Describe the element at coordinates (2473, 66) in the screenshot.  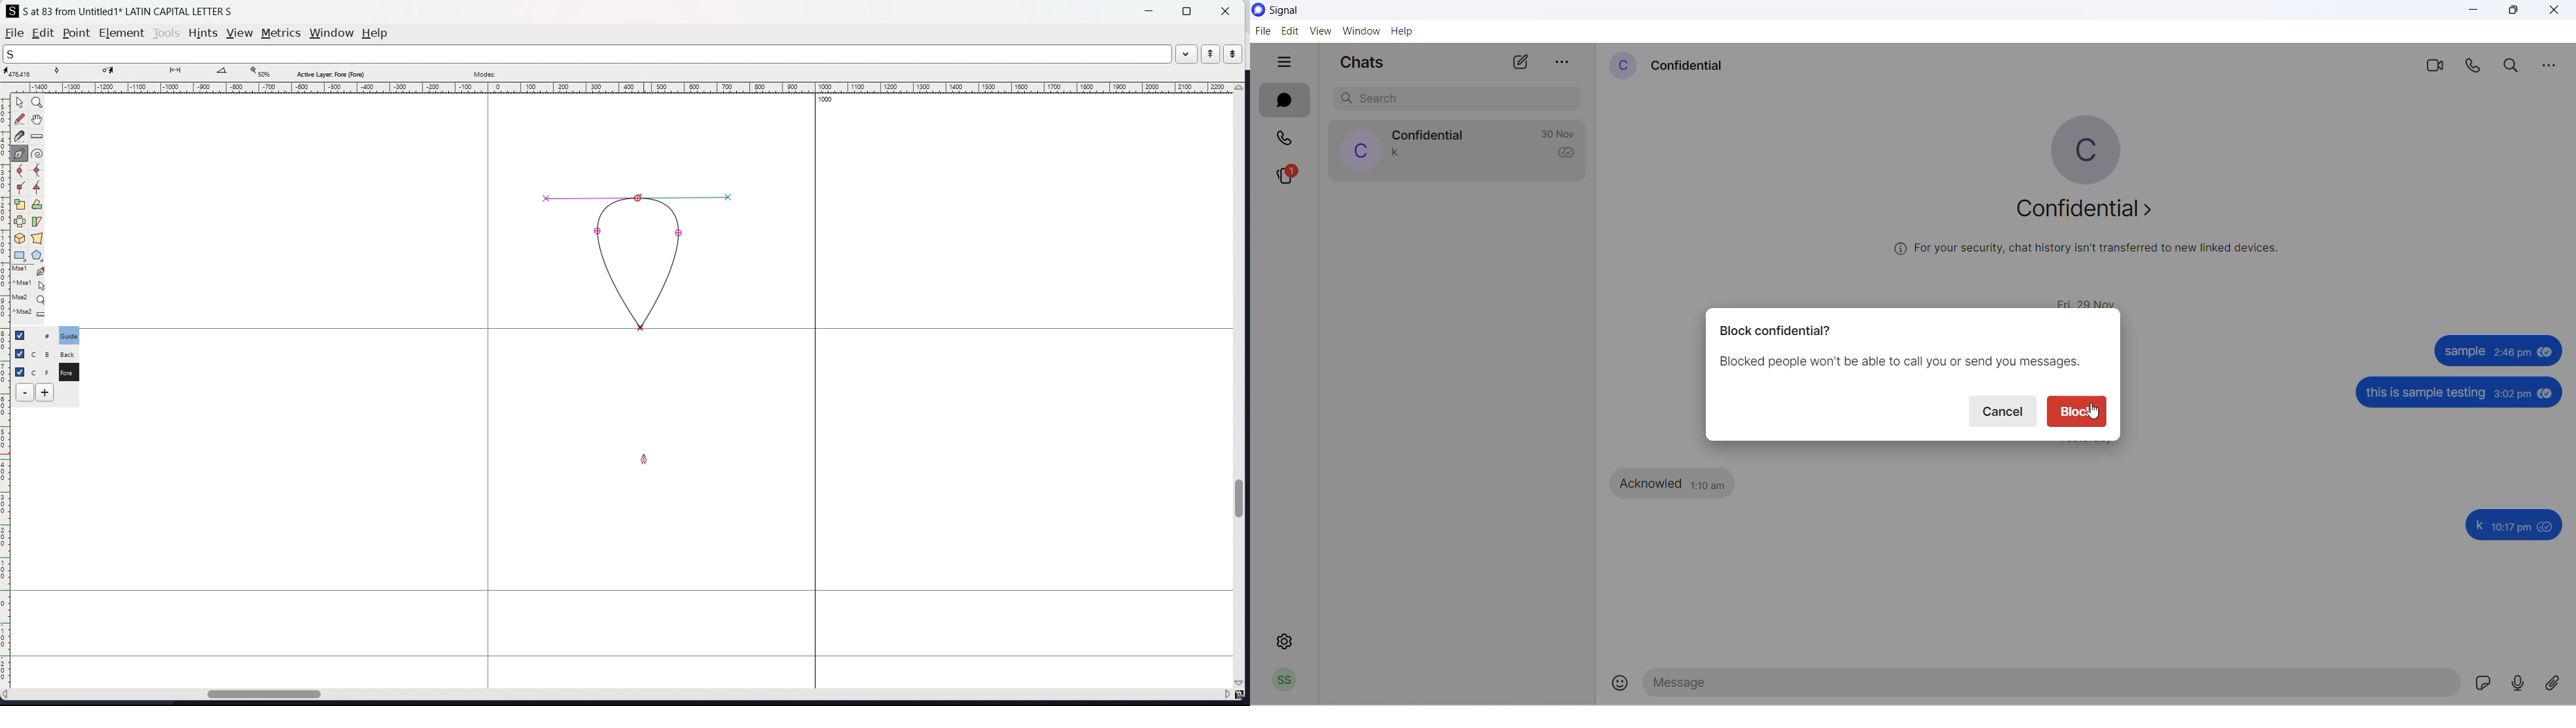
I see `voice call` at that location.